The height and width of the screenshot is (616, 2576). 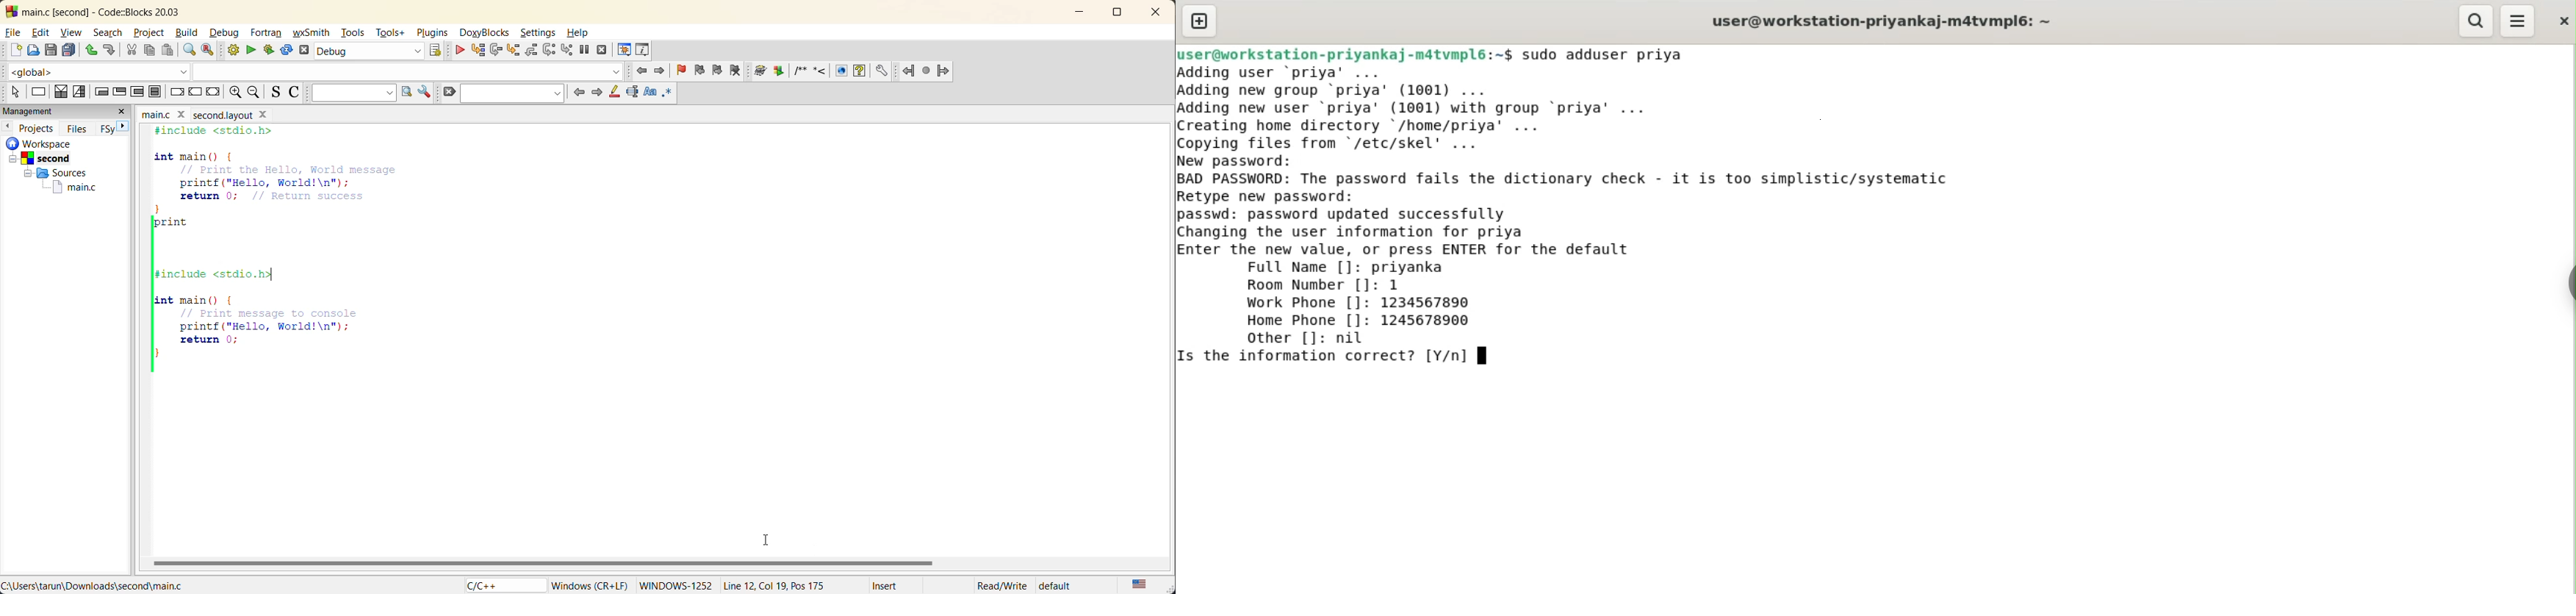 What do you see at coordinates (457, 50) in the screenshot?
I see `continue` at bounding box center [457, 50].